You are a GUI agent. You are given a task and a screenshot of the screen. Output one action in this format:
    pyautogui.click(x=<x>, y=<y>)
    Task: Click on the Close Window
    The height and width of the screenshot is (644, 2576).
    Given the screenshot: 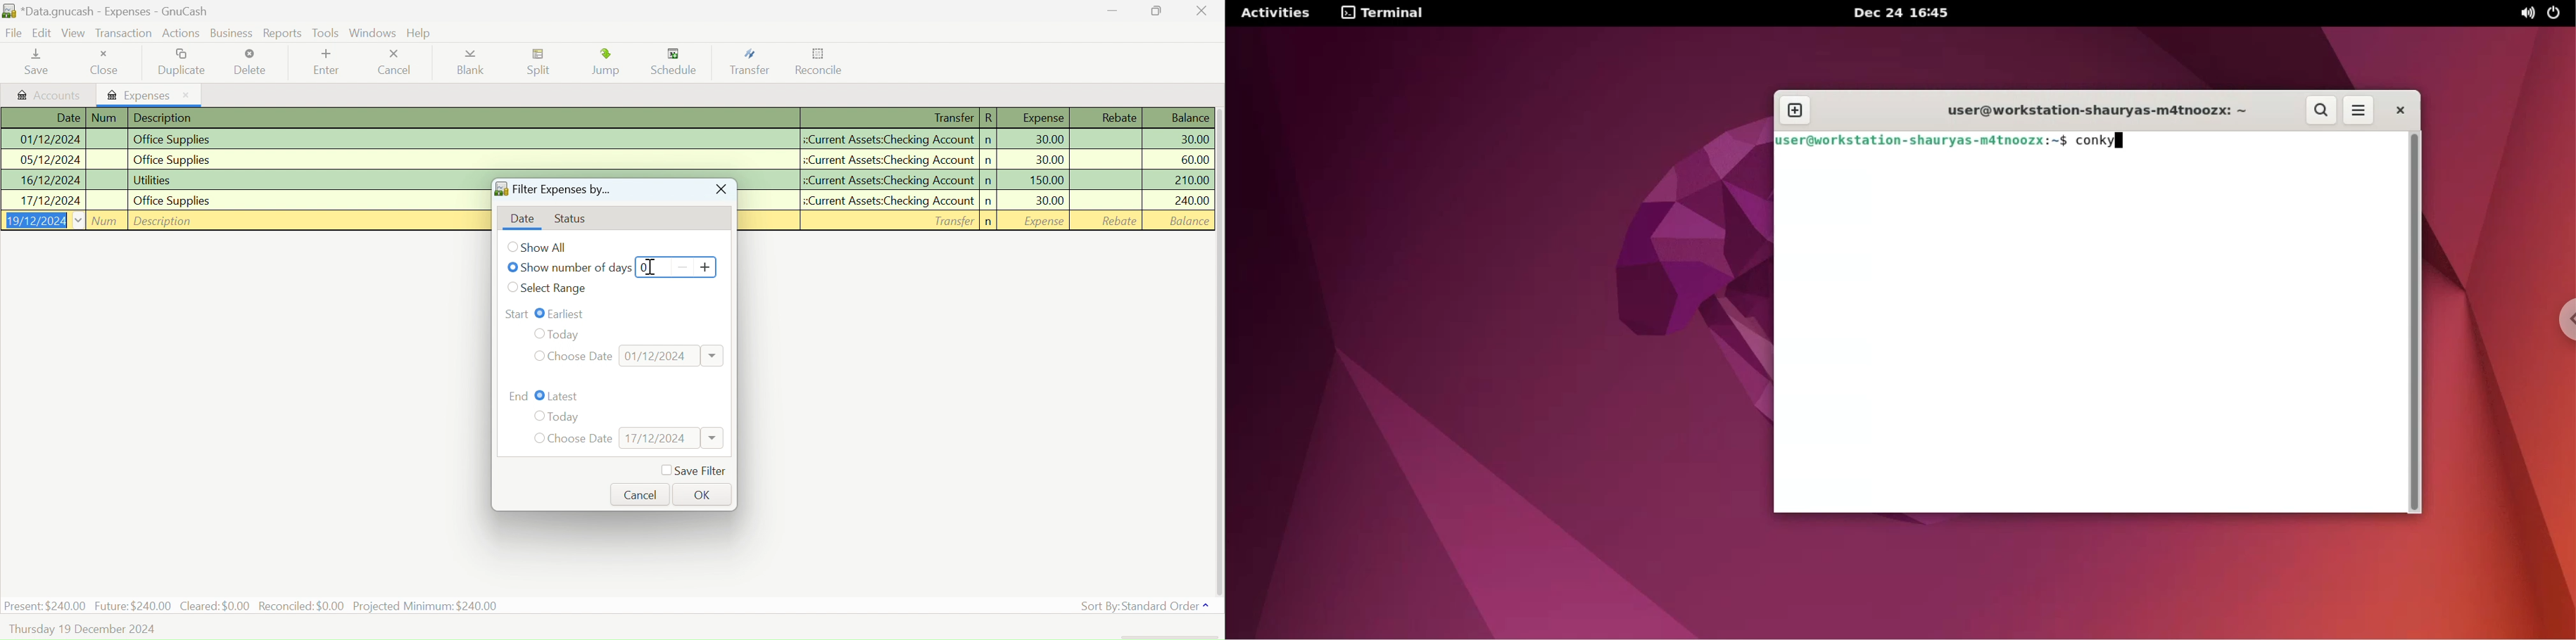 What is the action you would take?
    pyautogui.click(x=720, y=191)
    